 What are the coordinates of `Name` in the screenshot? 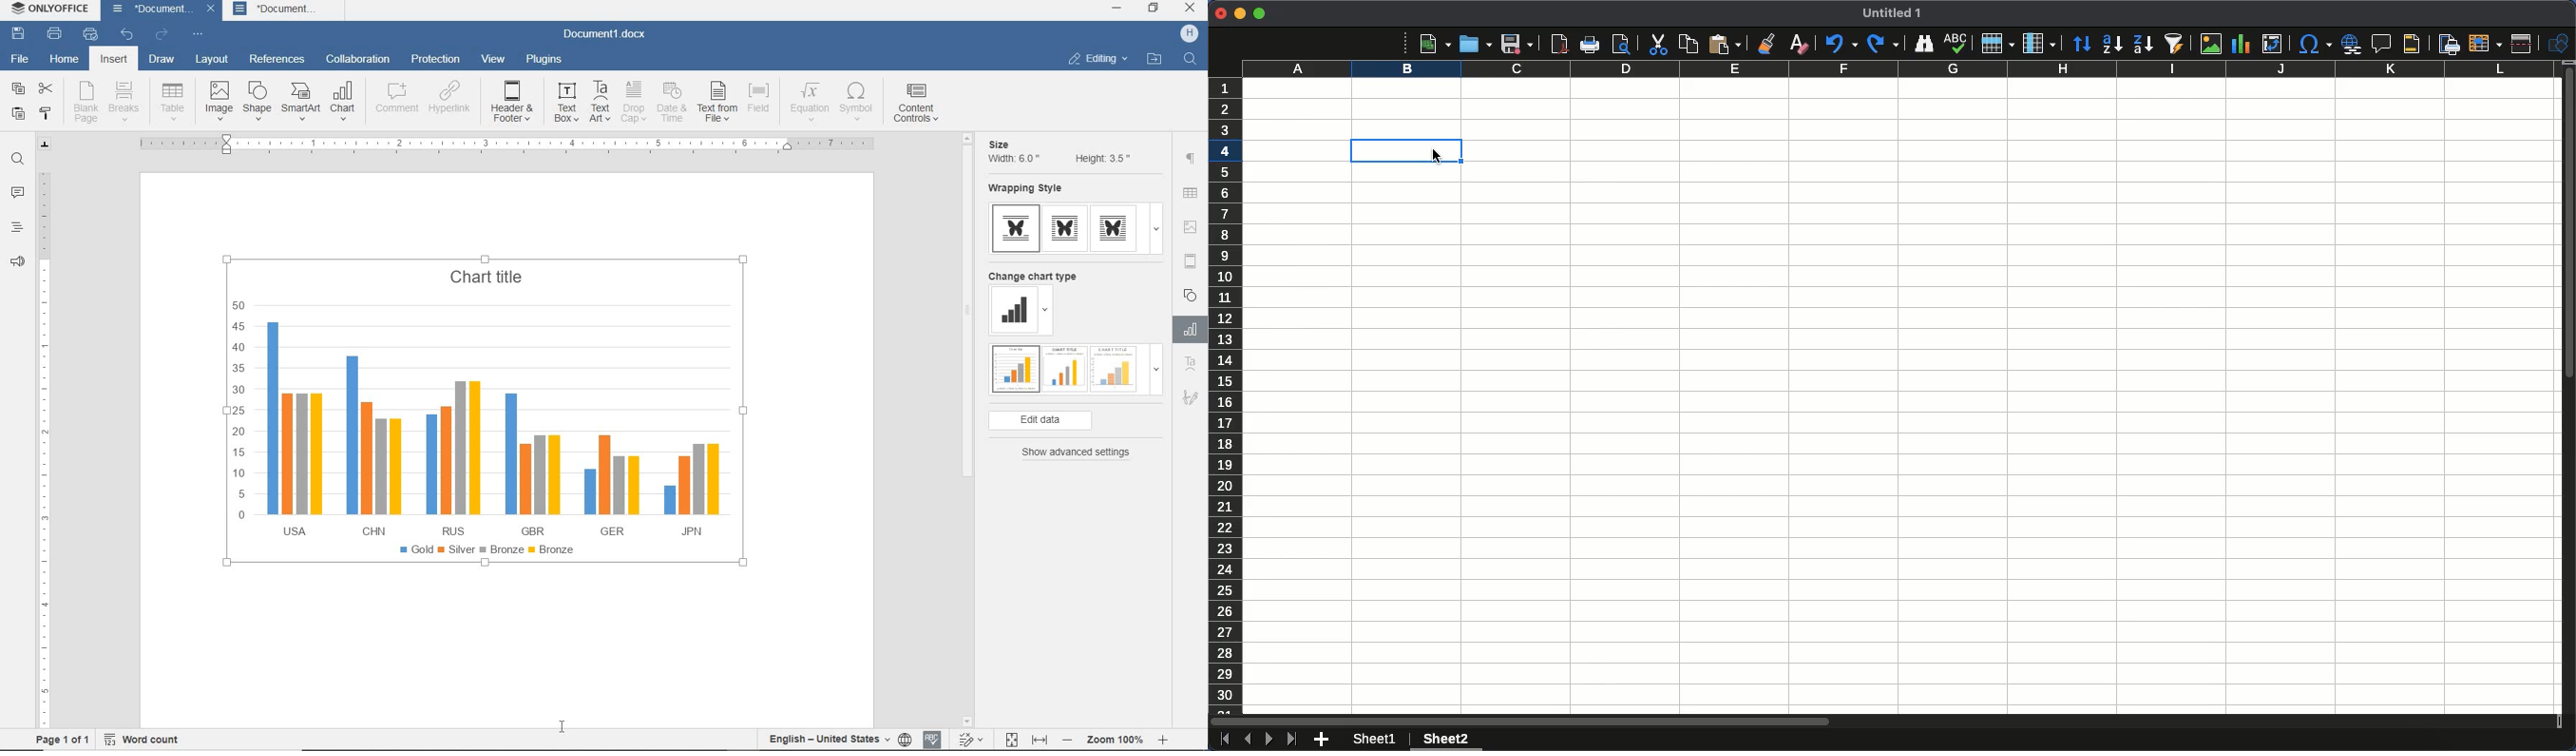 It's located at (1895, 12).